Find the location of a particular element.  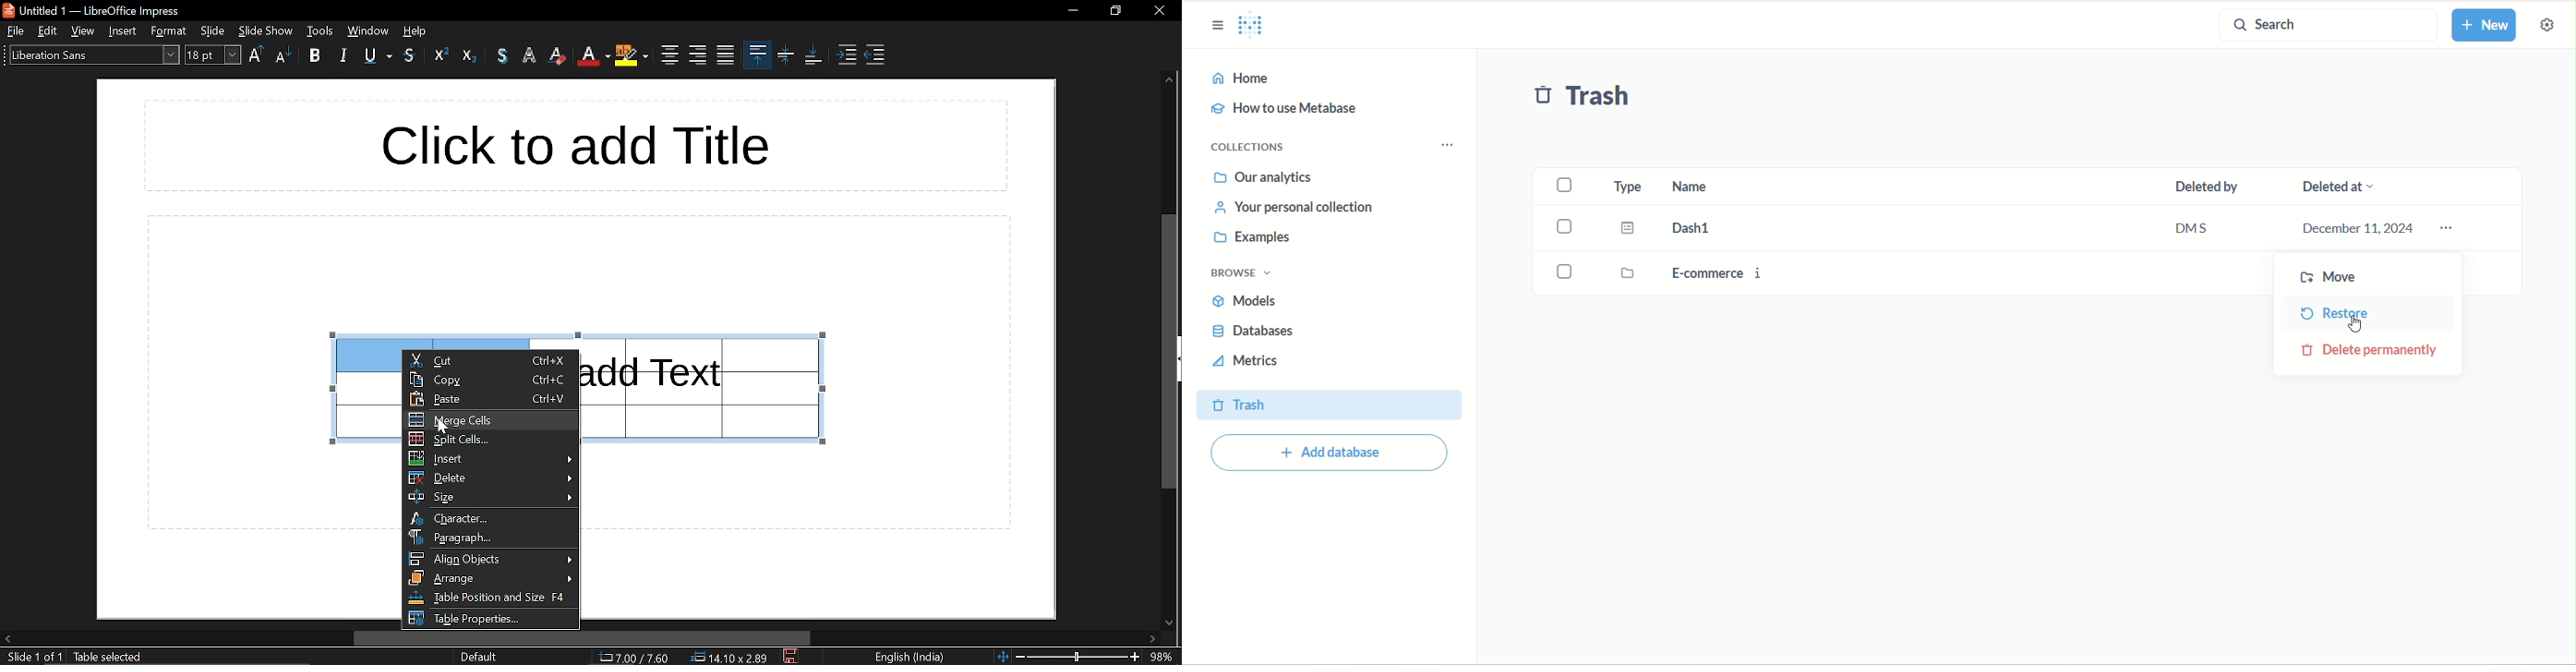

dimension is located at coordinates (729, 658).